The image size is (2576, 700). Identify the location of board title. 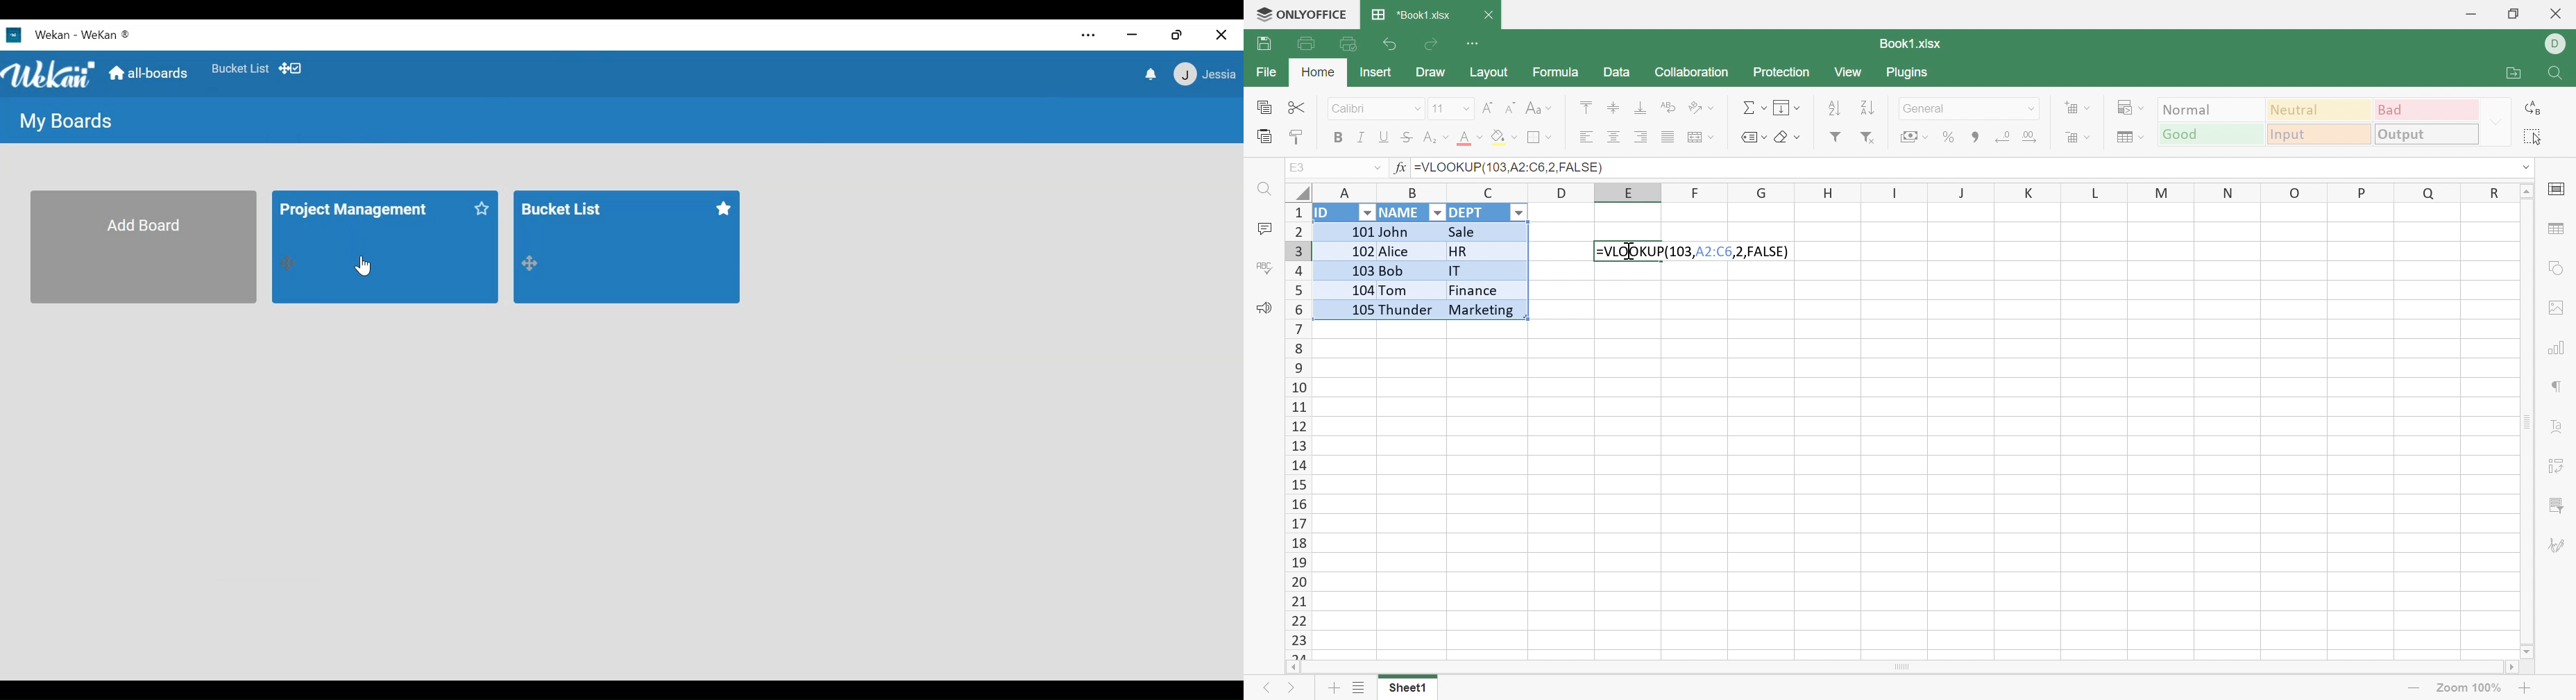
(366, 210).